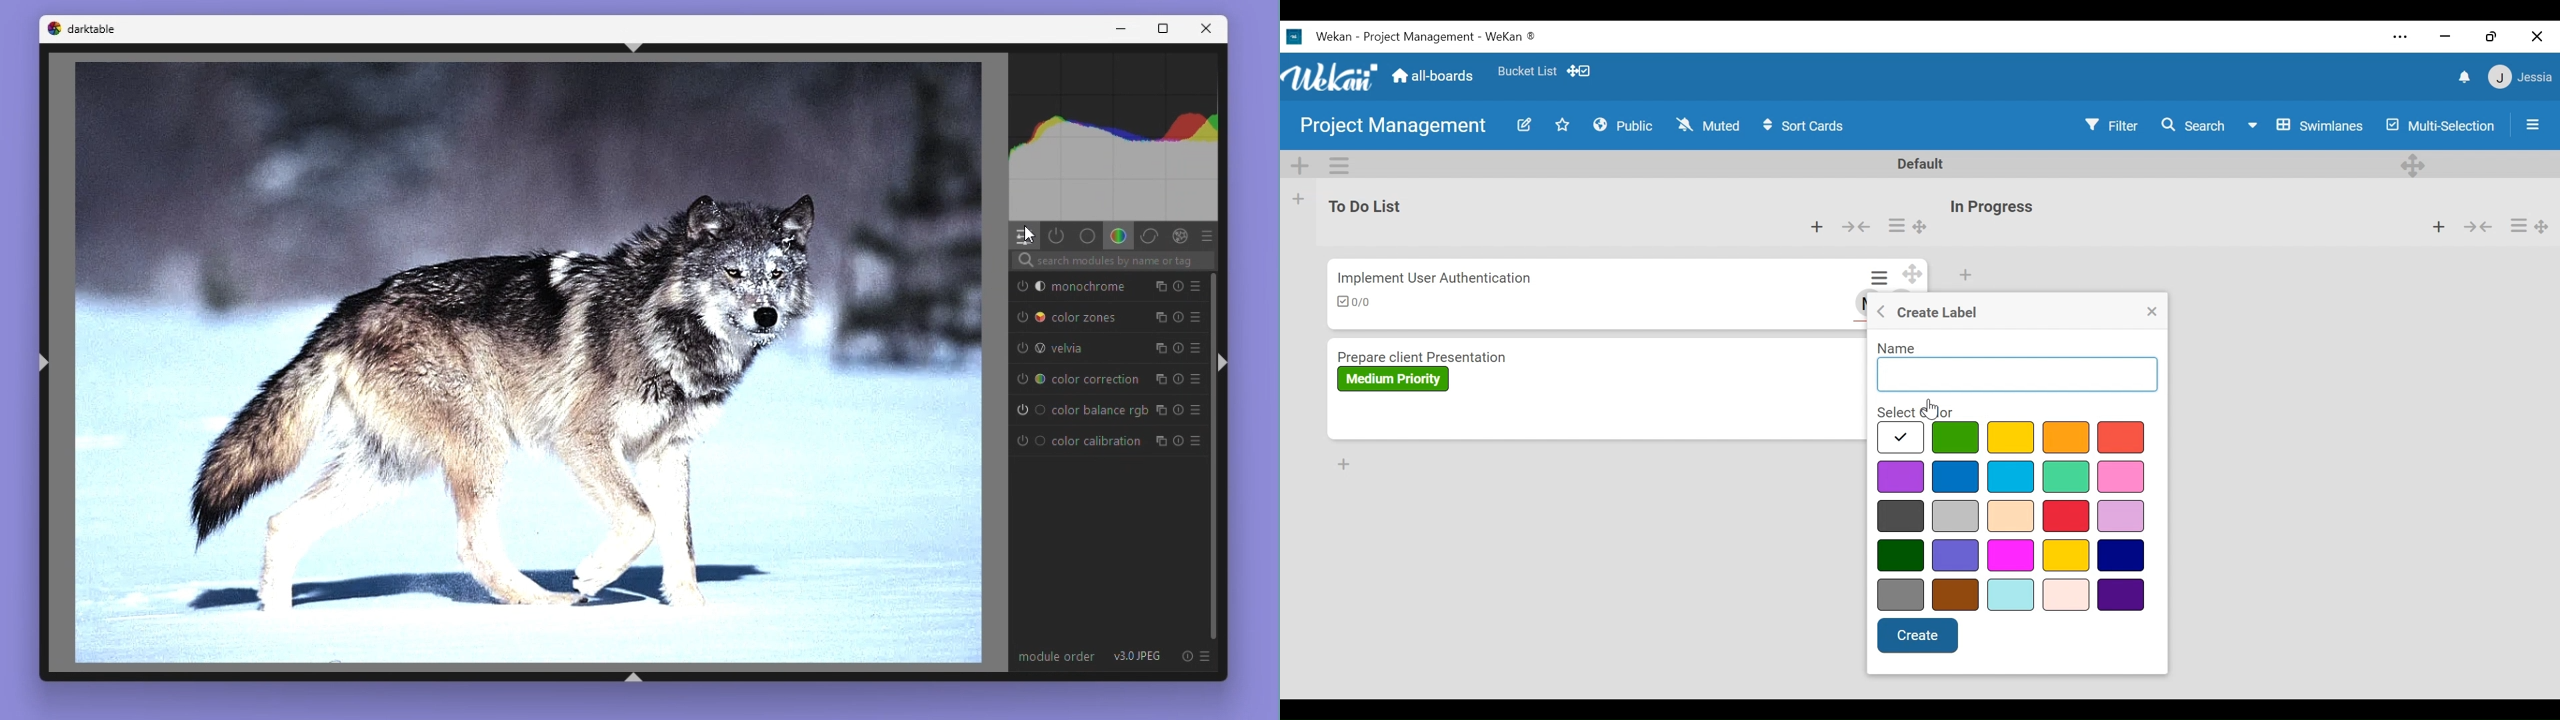  I want to click on presets, so click(1196, 286).